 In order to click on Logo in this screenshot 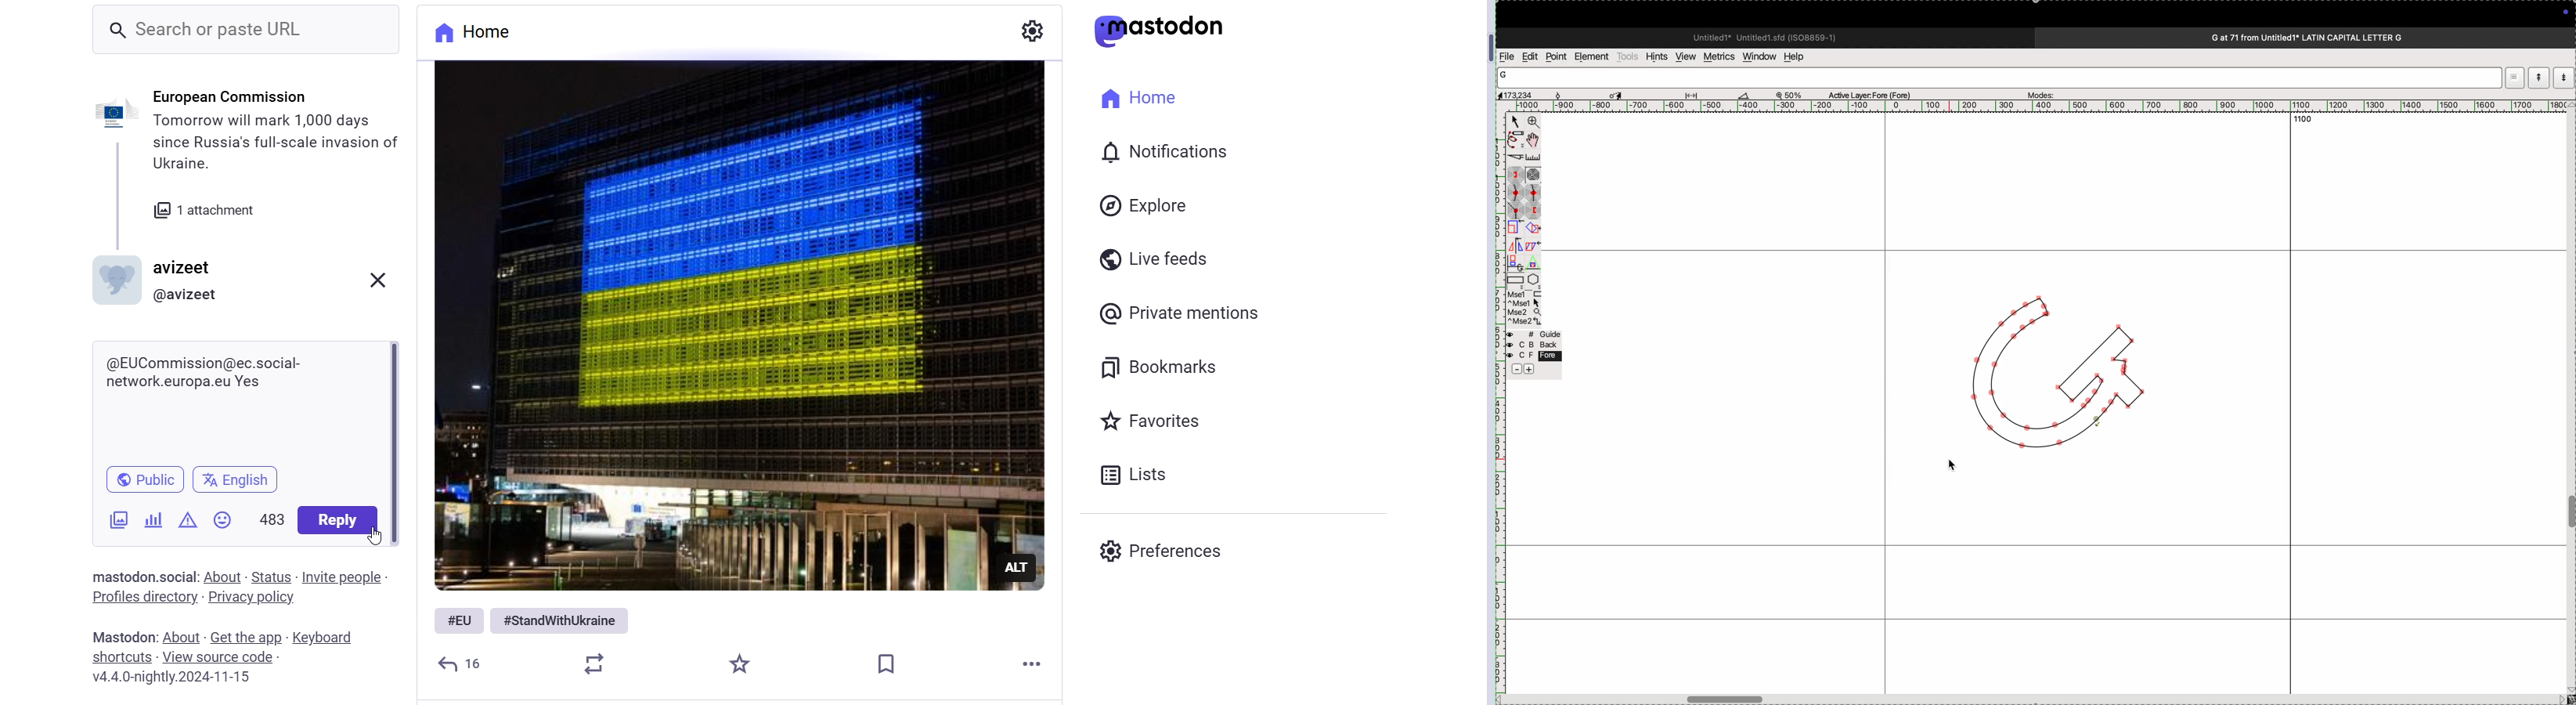, I will do `click(1164, 31)`.